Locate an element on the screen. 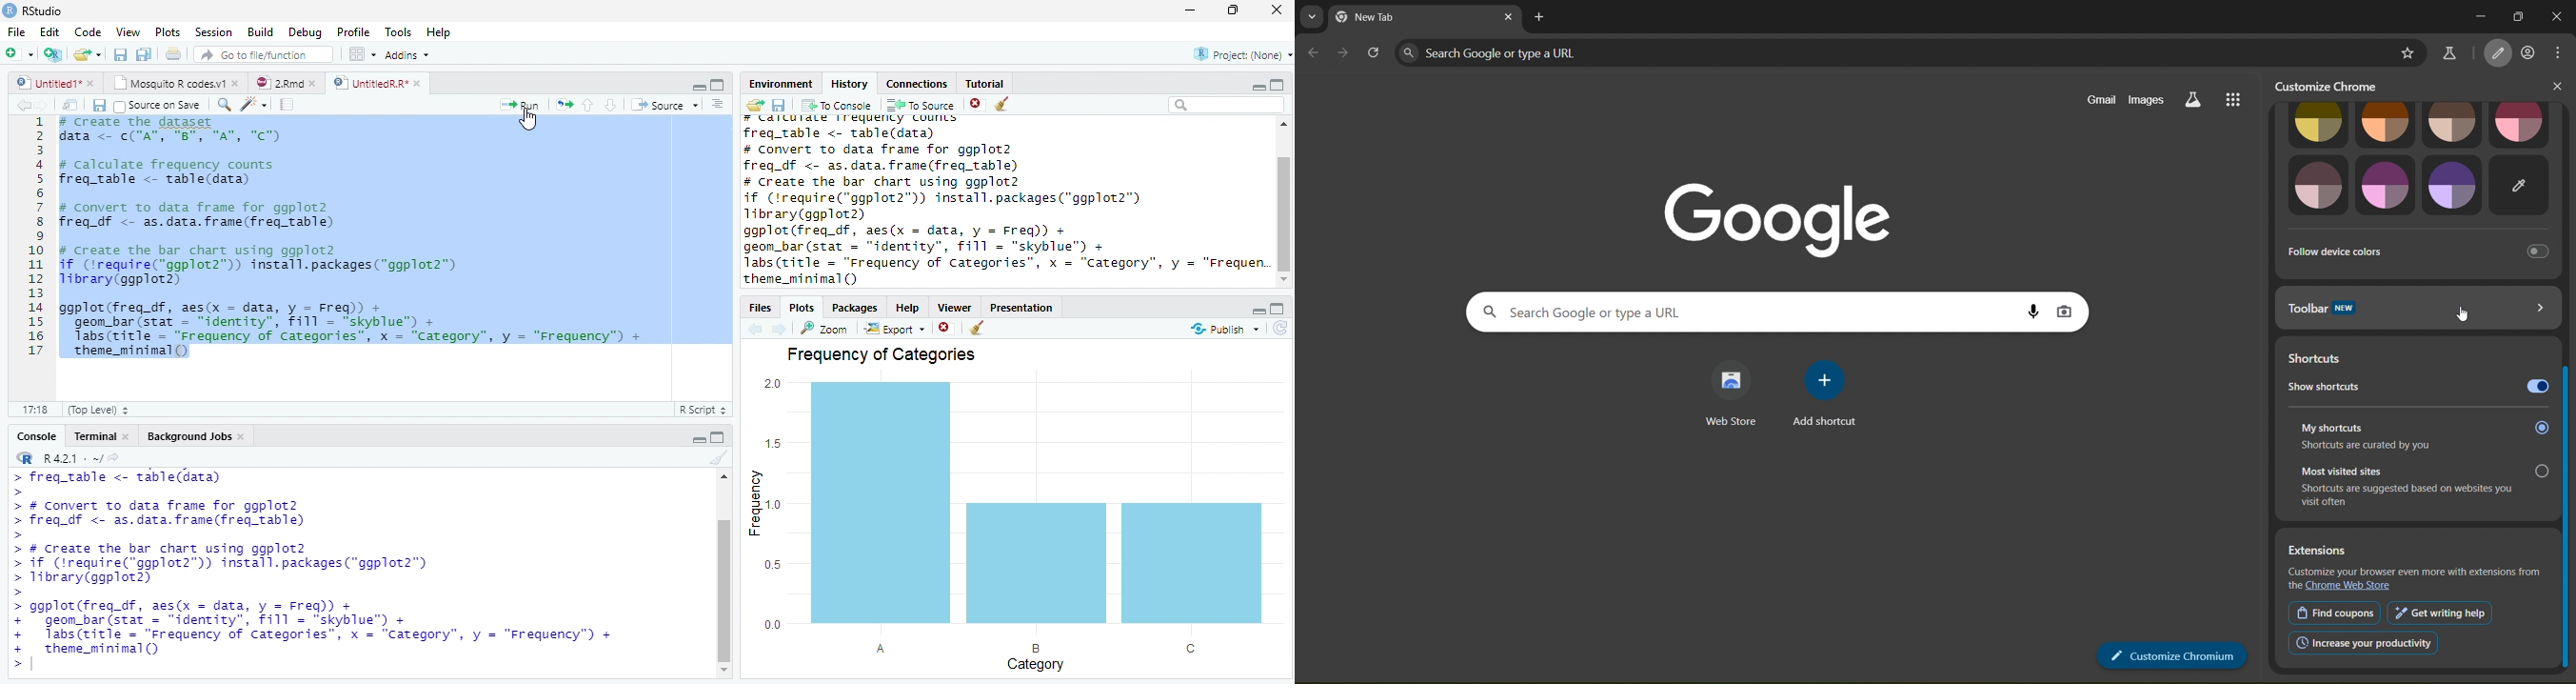 This screenshot has width=2576, height=700. Save is located at coordinates (99, 105).